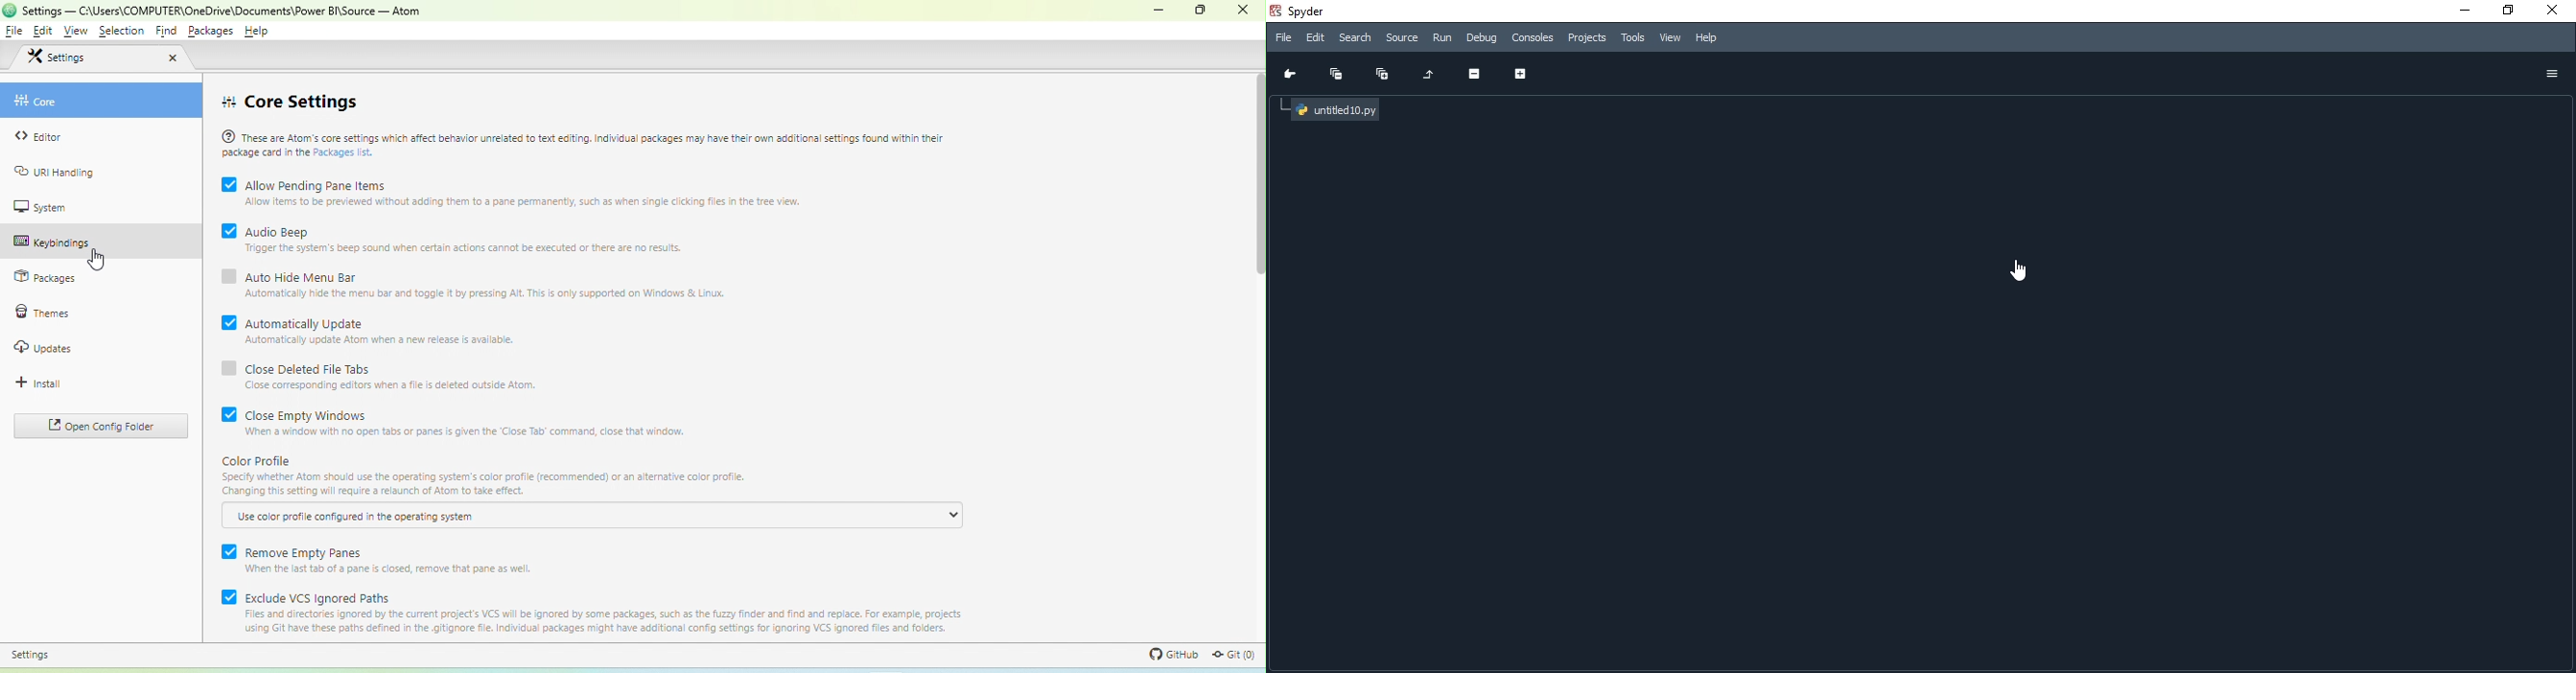 The image size is (2576, 700). What do you see at coordinates (1316, 39) in the screenshot?
I see `Edit` at bounding box center [1316, 39].